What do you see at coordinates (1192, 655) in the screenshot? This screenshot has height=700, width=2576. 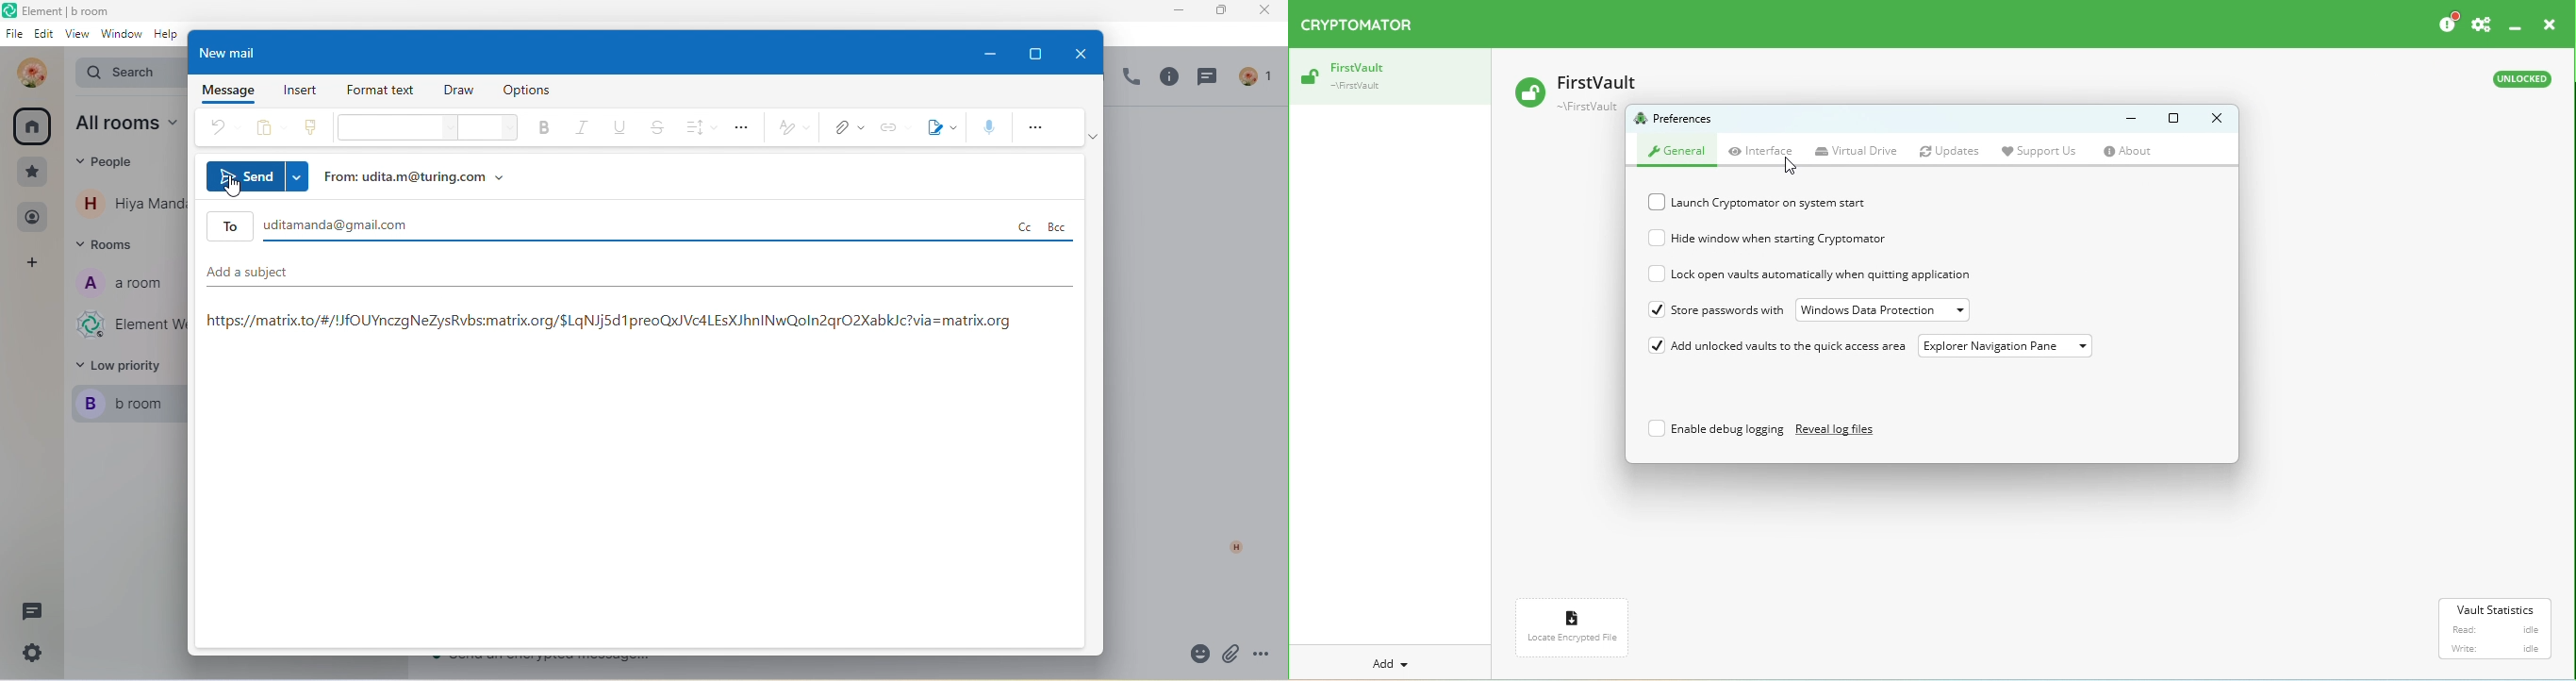 I see `emoji` at bounding box center [1192, 655].